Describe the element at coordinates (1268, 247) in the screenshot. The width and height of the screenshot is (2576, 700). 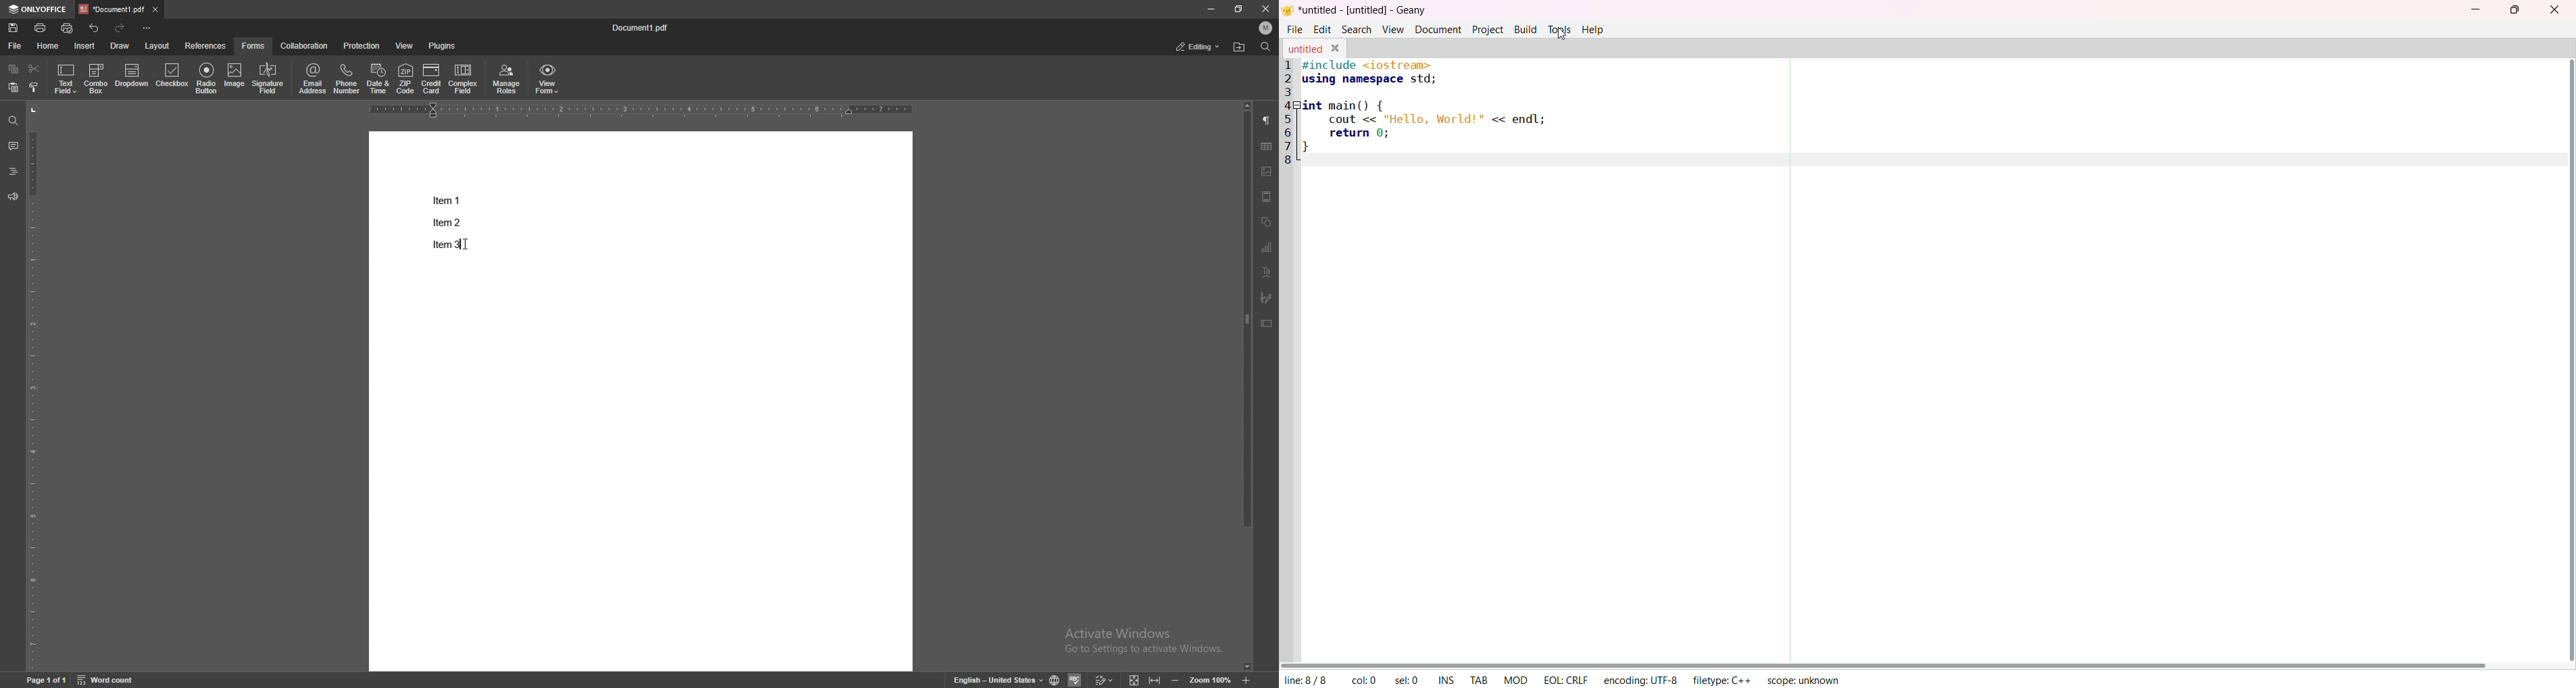
I see `chart` at that location.